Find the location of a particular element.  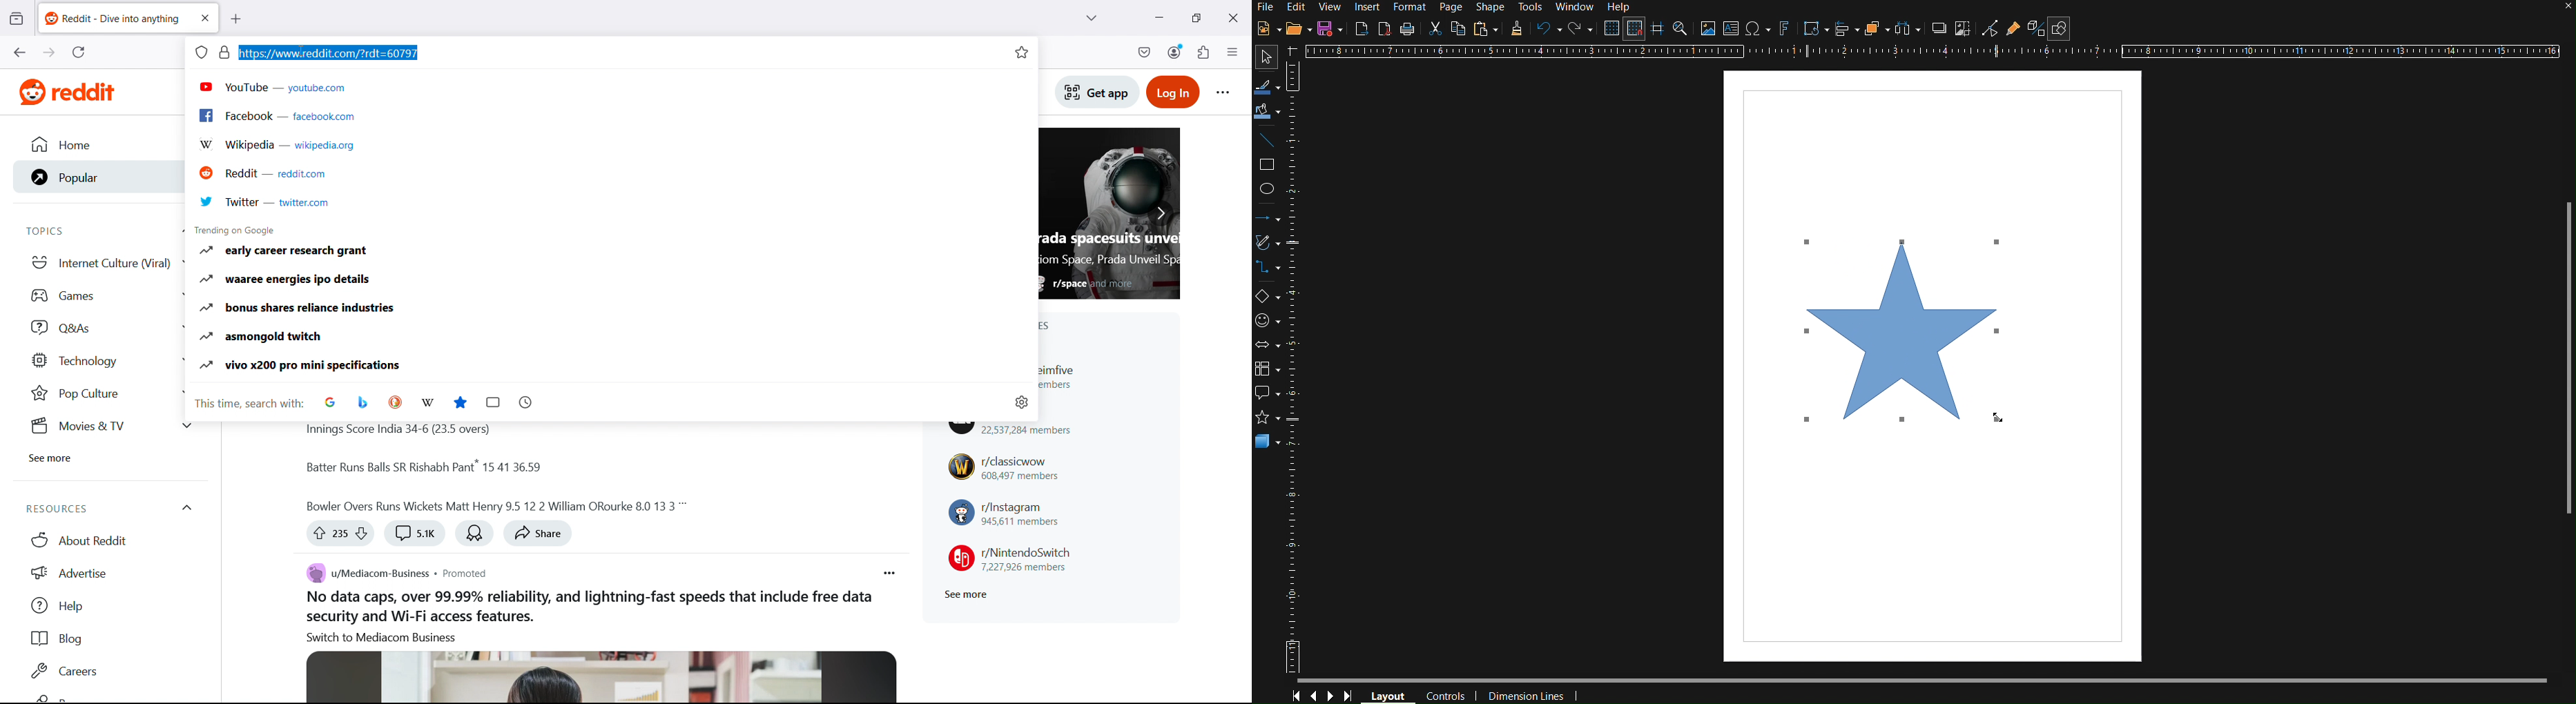

Star (Finalized) is located at coordinates (1904, 329).